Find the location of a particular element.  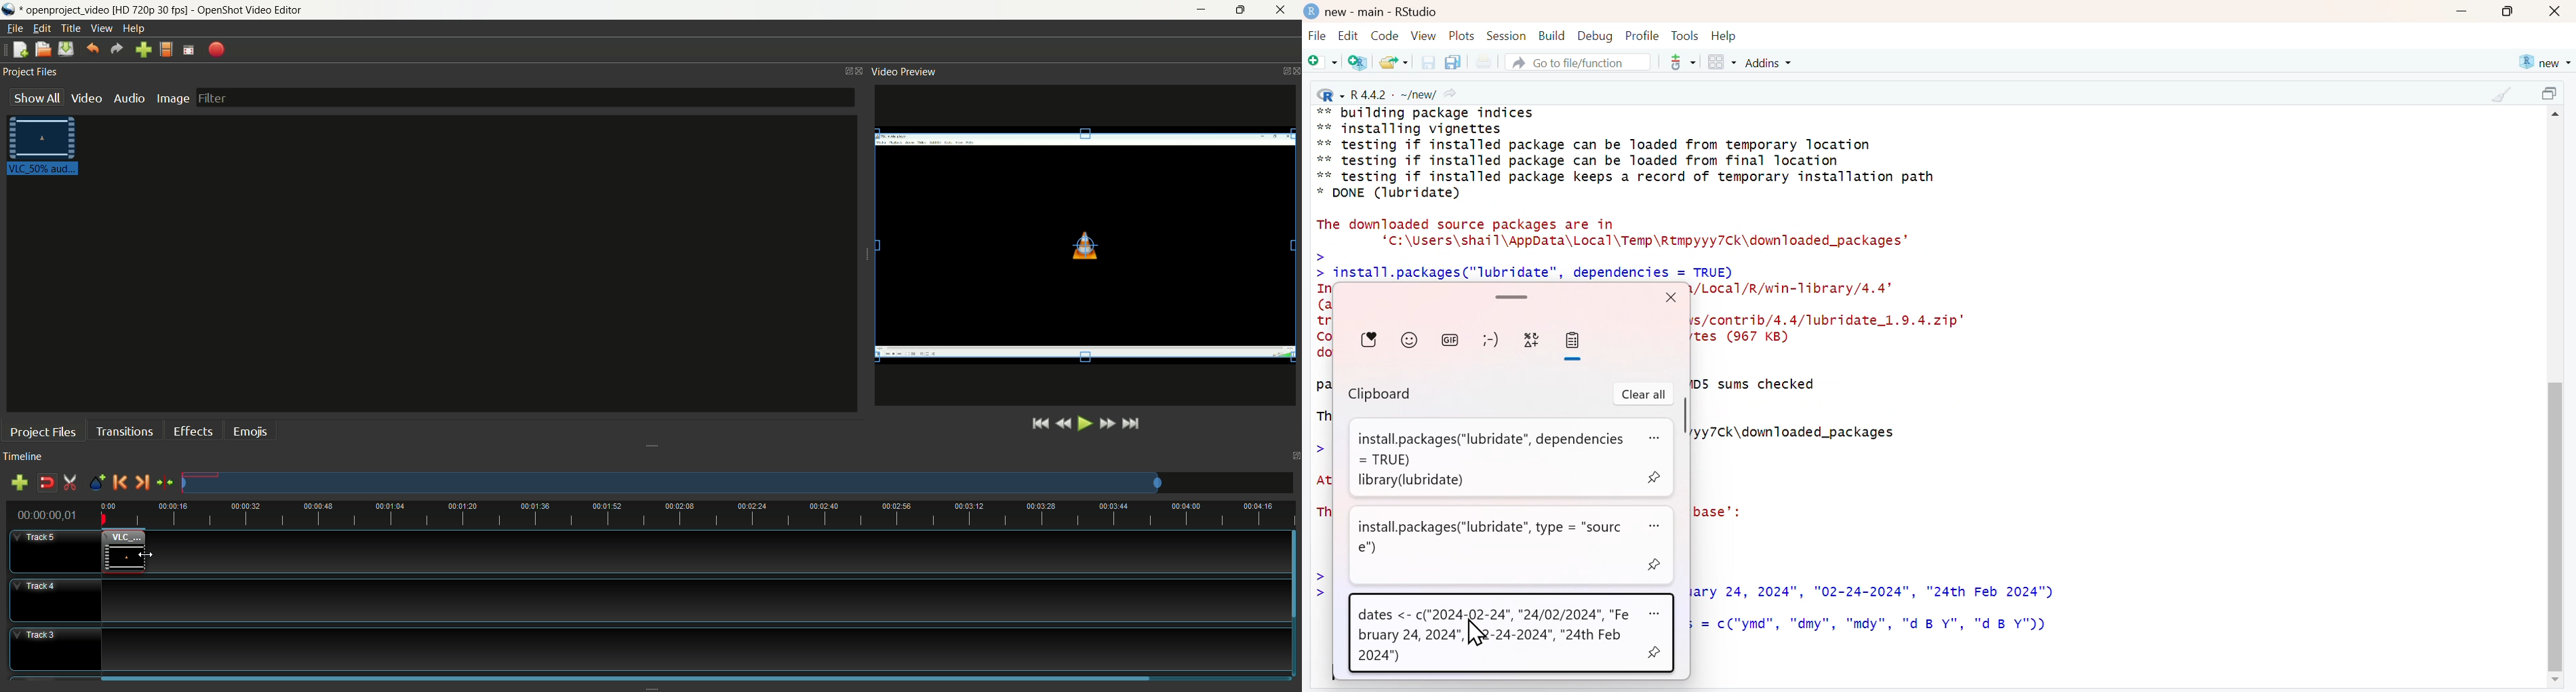

pin is located at coordinates (1655, 650).